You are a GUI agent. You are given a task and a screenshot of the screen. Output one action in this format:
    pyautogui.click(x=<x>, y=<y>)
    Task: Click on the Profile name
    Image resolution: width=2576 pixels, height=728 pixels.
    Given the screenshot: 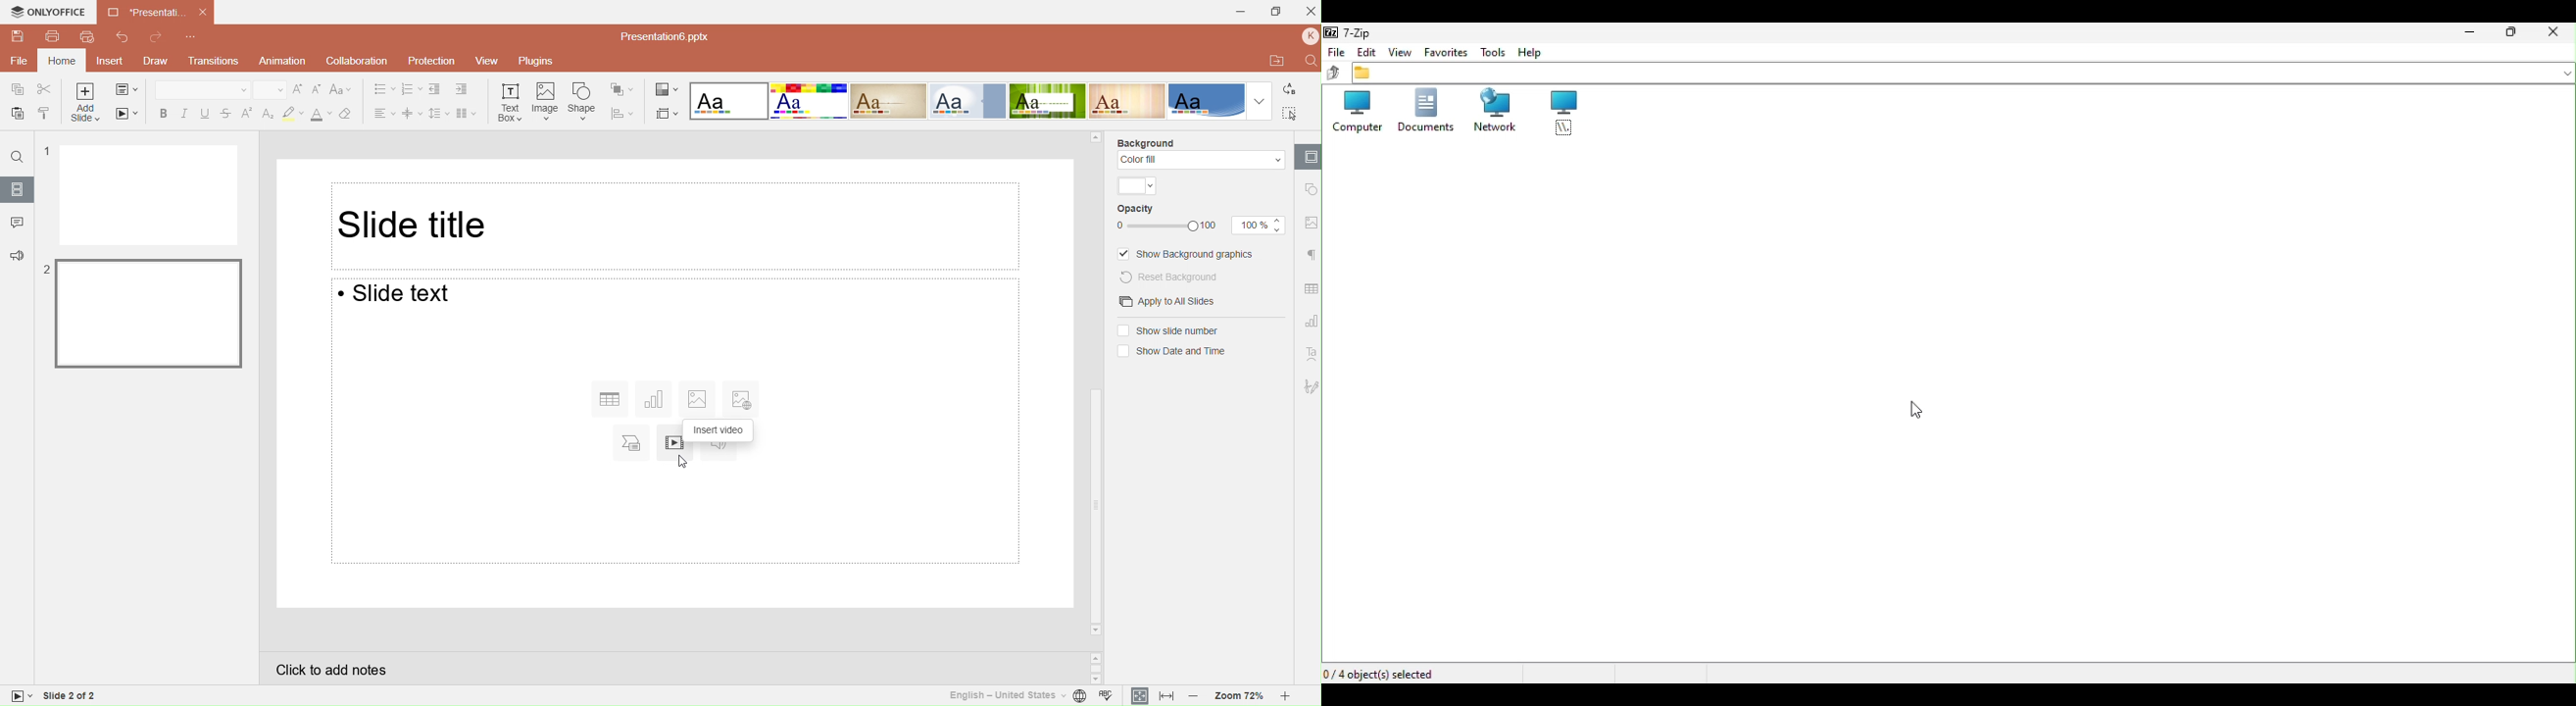 What is the action you would take?
    pyautogui.click(x=1308, y=37)
    